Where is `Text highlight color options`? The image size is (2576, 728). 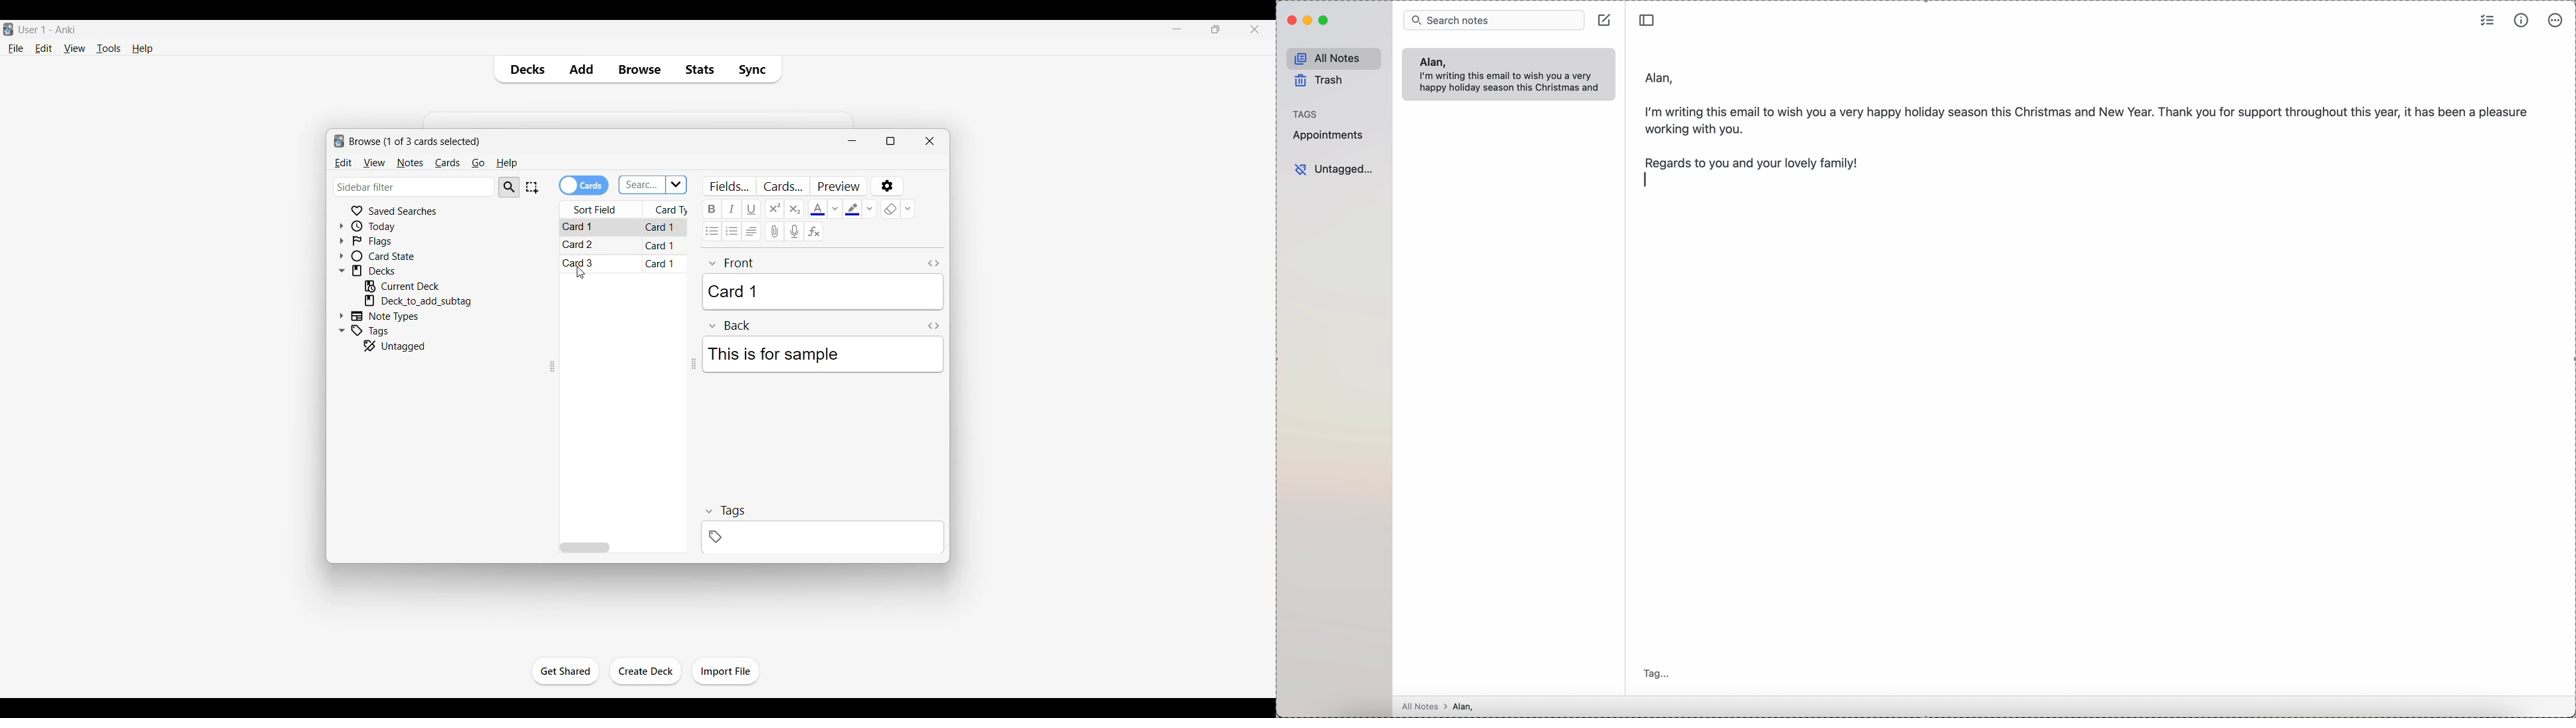
Text highlight color options is located at coordinates (870, 209).